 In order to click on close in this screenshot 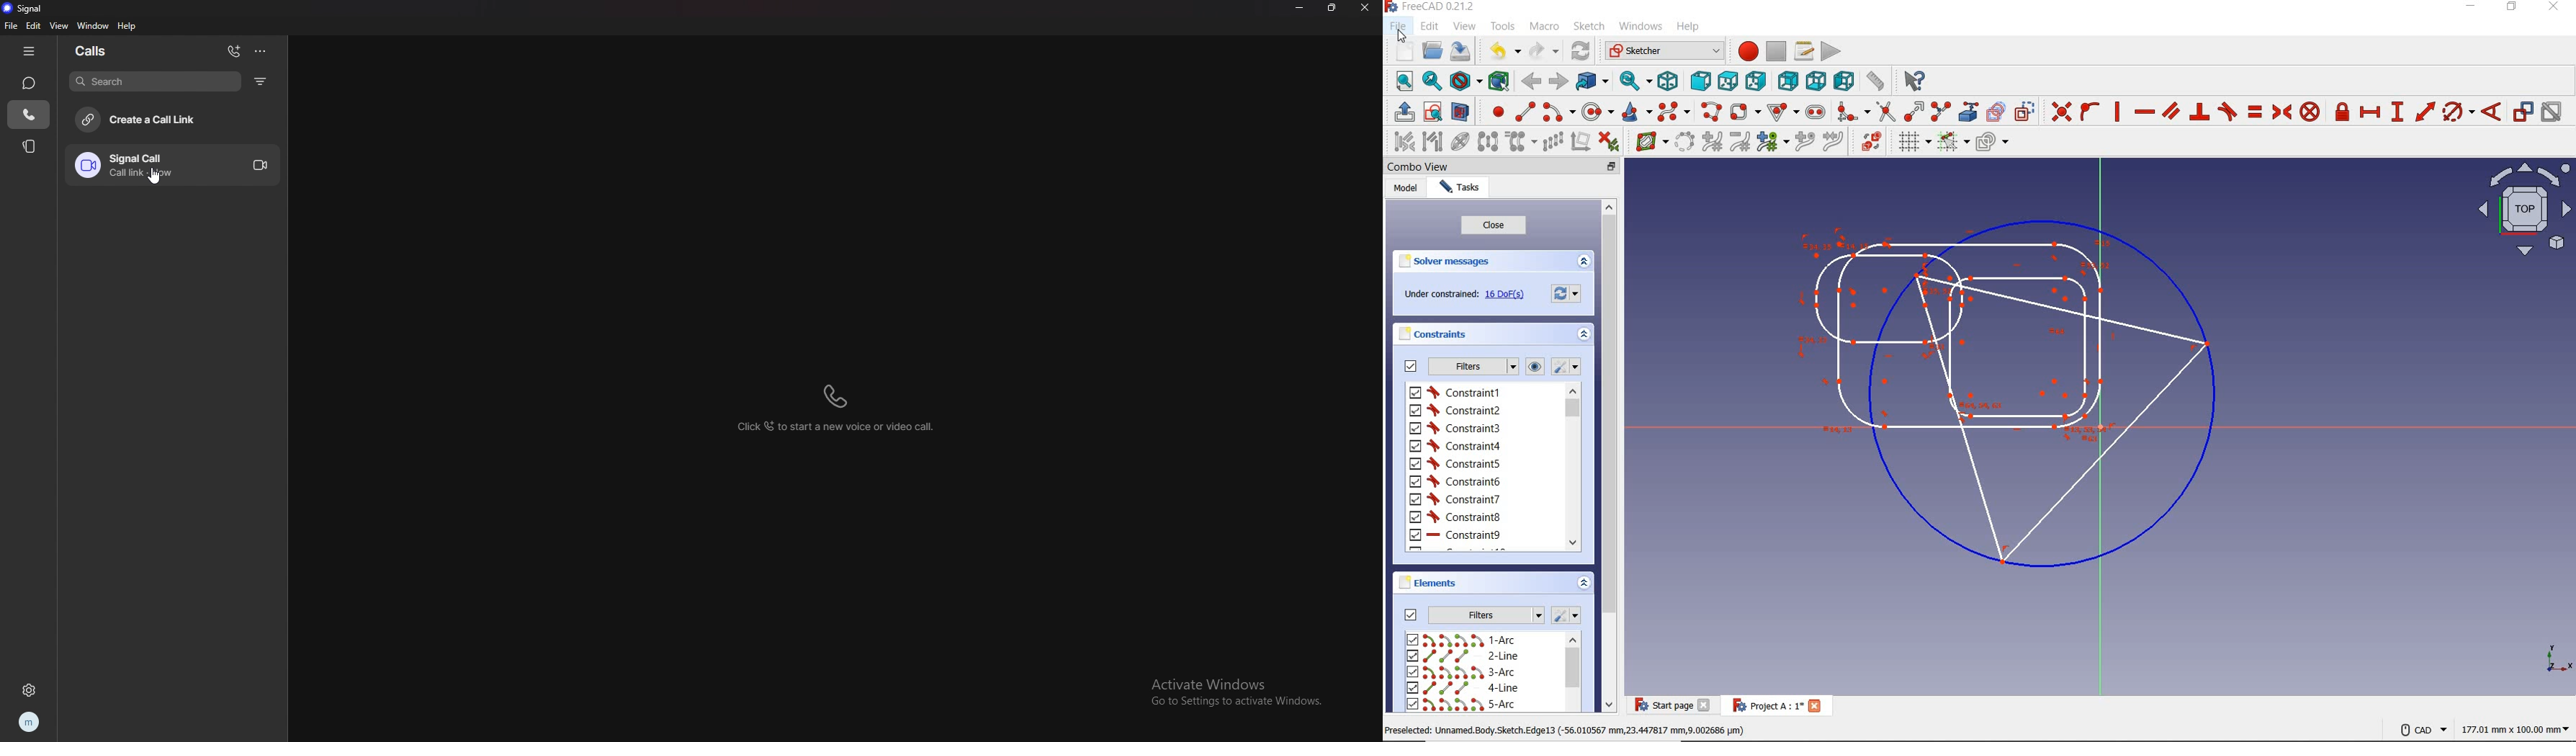, I will do `click(1705, 705)`.